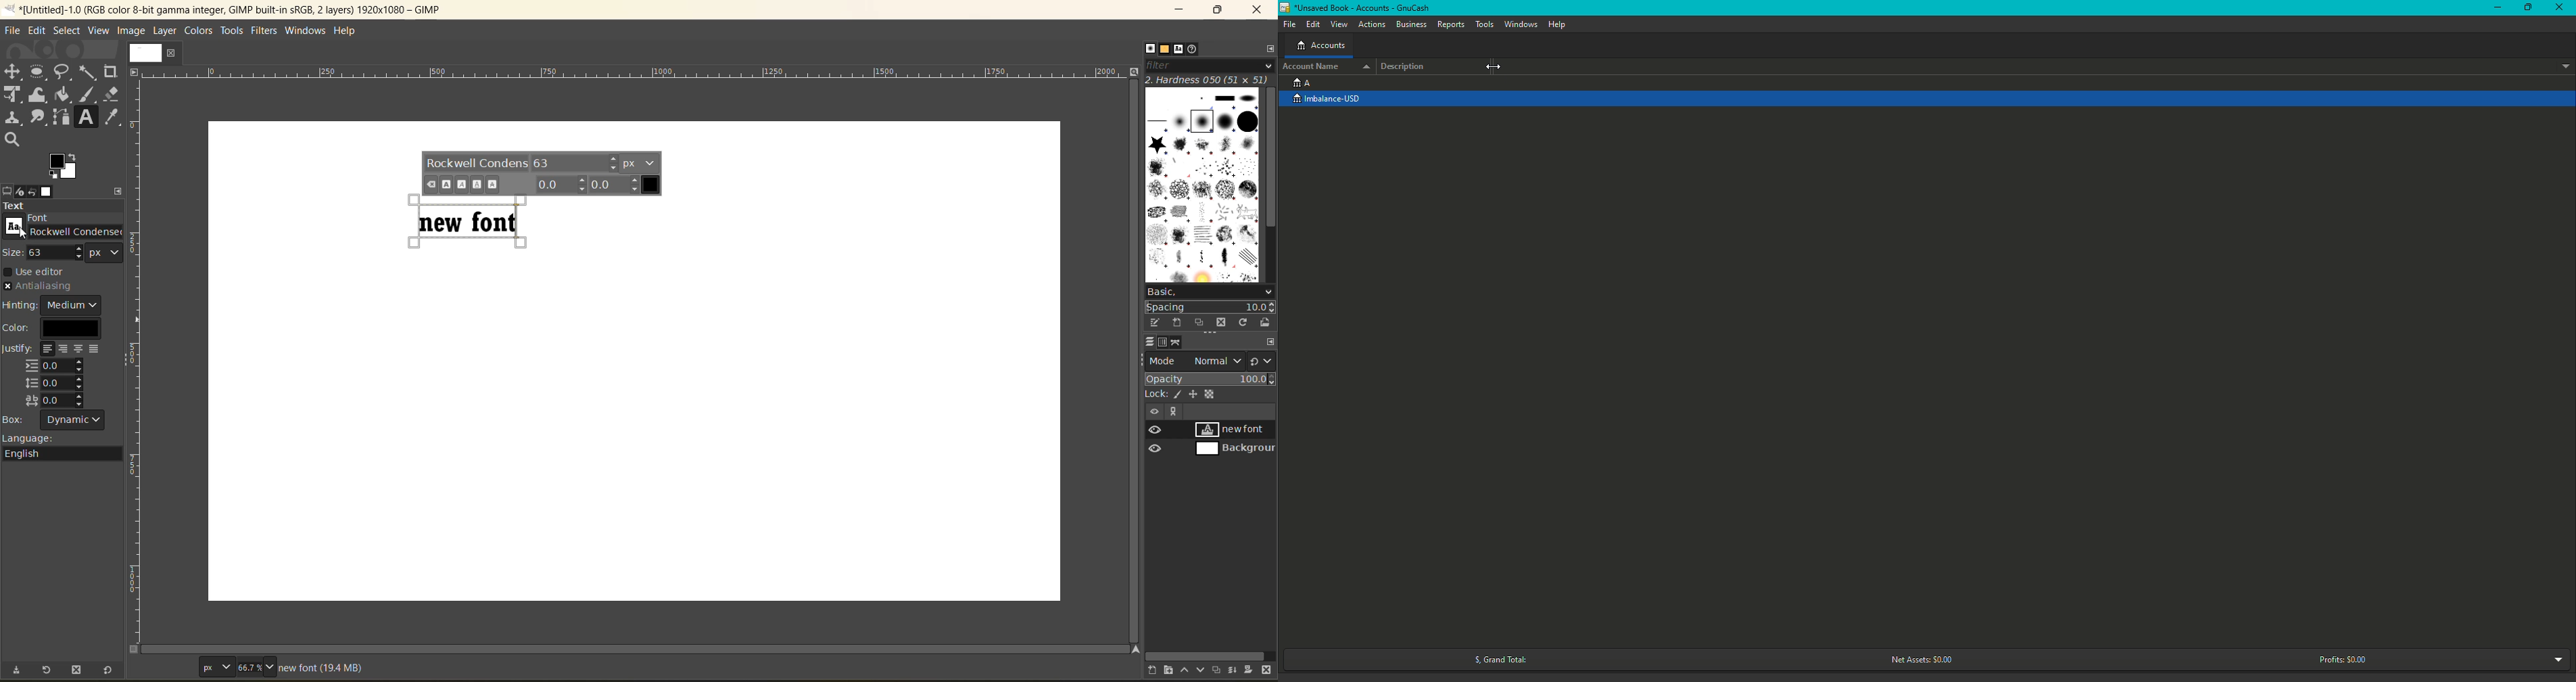 The image size is (2576, 700). I want to click on lower this layer, so click(1205, 668).